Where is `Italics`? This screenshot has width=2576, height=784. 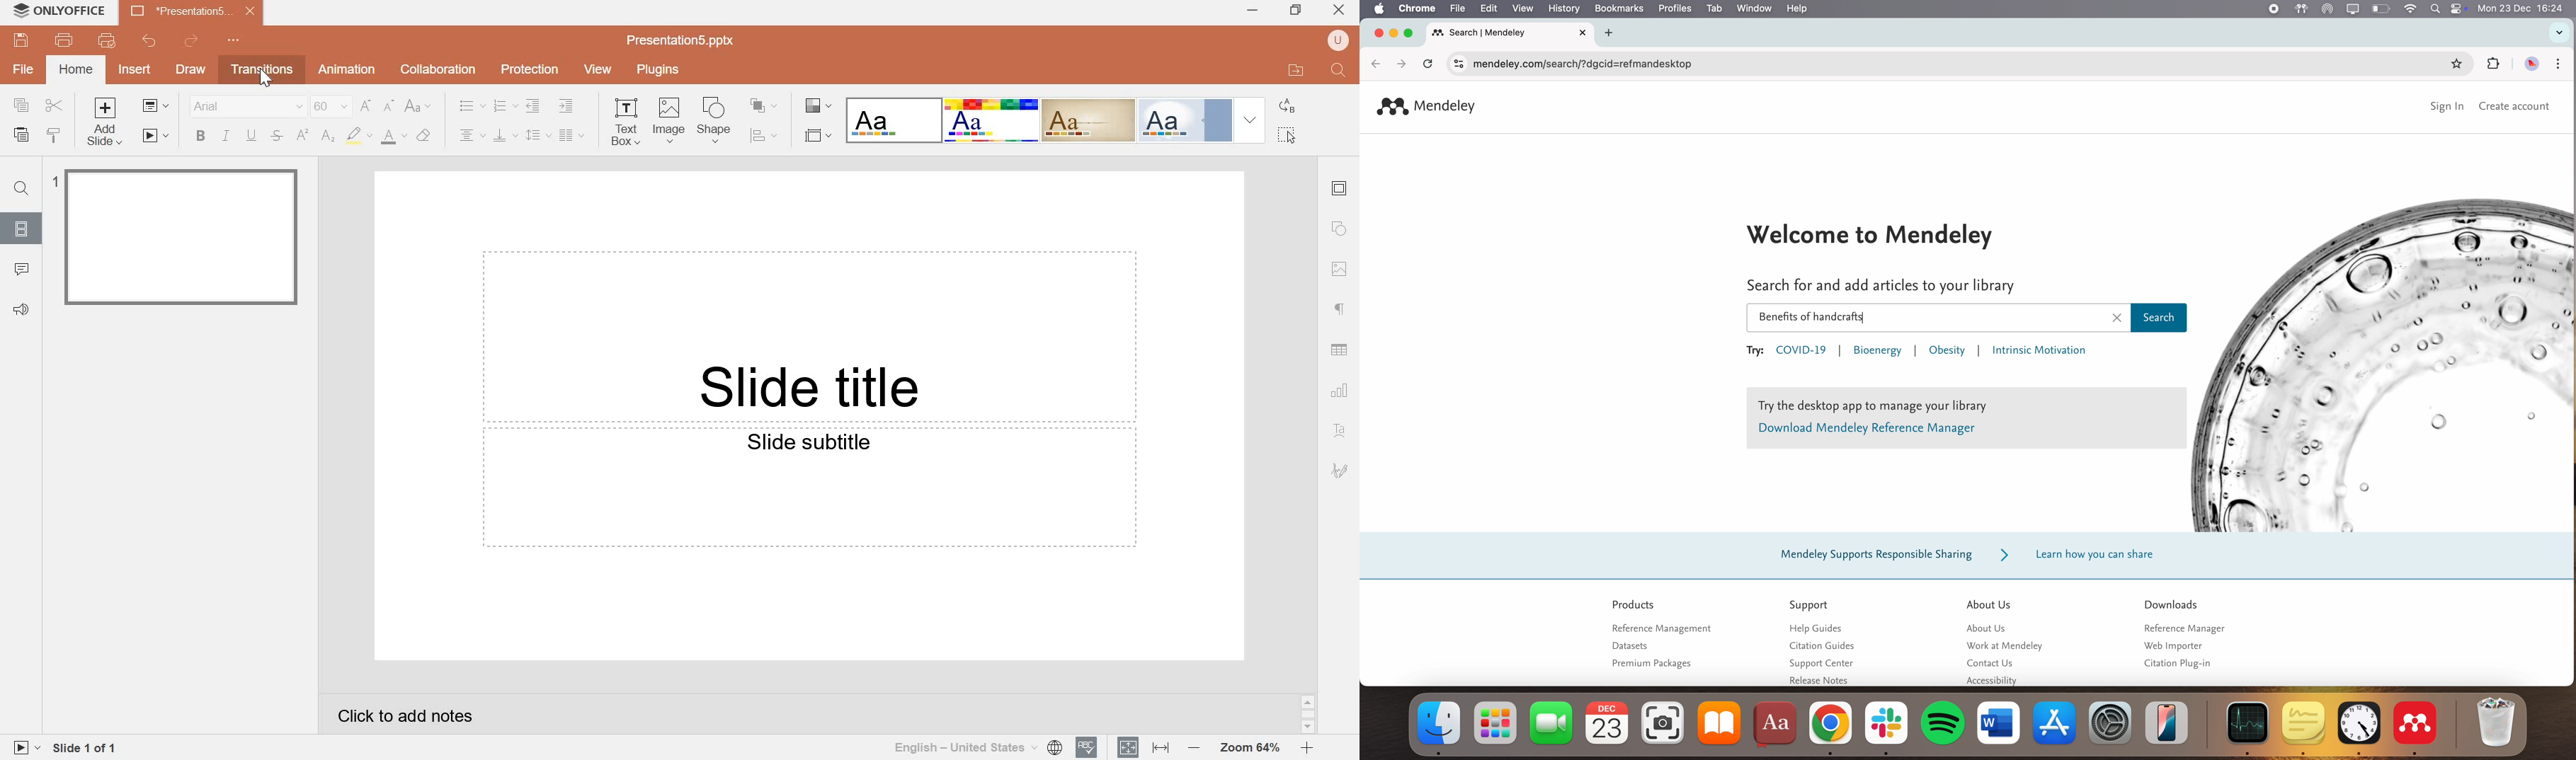
Italics is located at coordinates (224, 136).